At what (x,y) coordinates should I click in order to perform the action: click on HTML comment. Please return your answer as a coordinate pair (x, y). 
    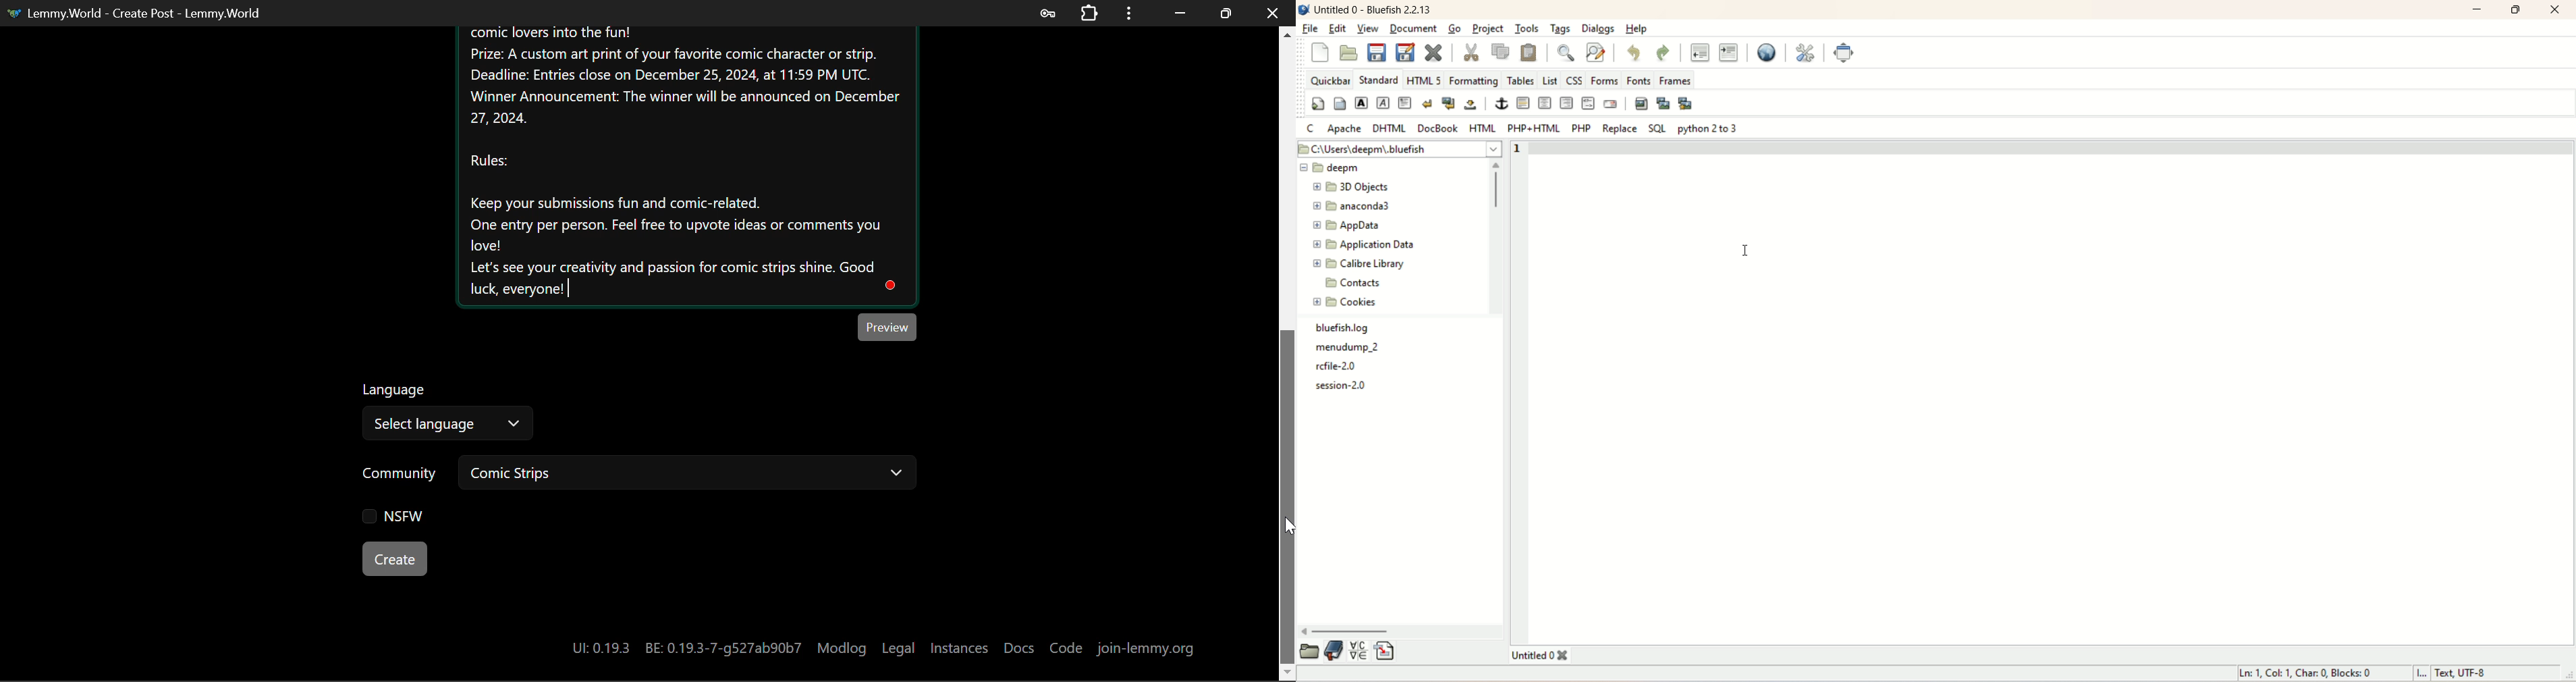
    Looking at the image, I should click on (1587, 103).